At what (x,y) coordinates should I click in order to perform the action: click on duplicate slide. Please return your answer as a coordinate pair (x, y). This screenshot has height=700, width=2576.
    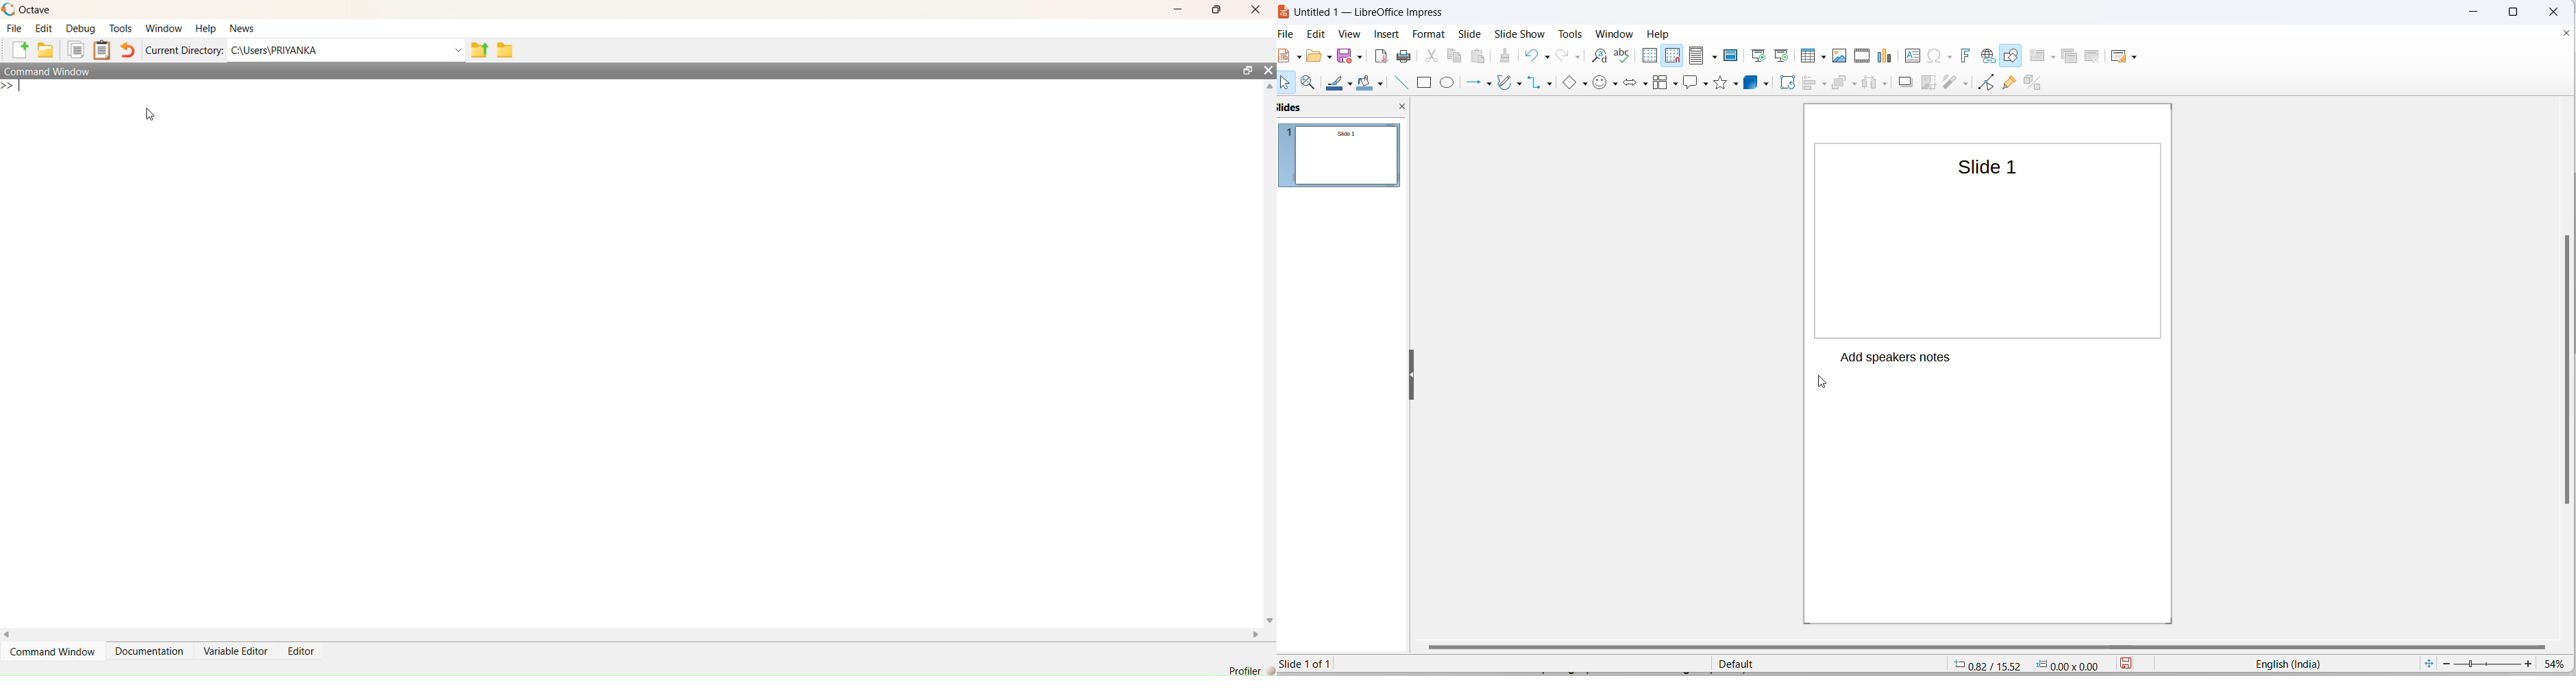
    Looking at the image, I should click on (2072, 56).